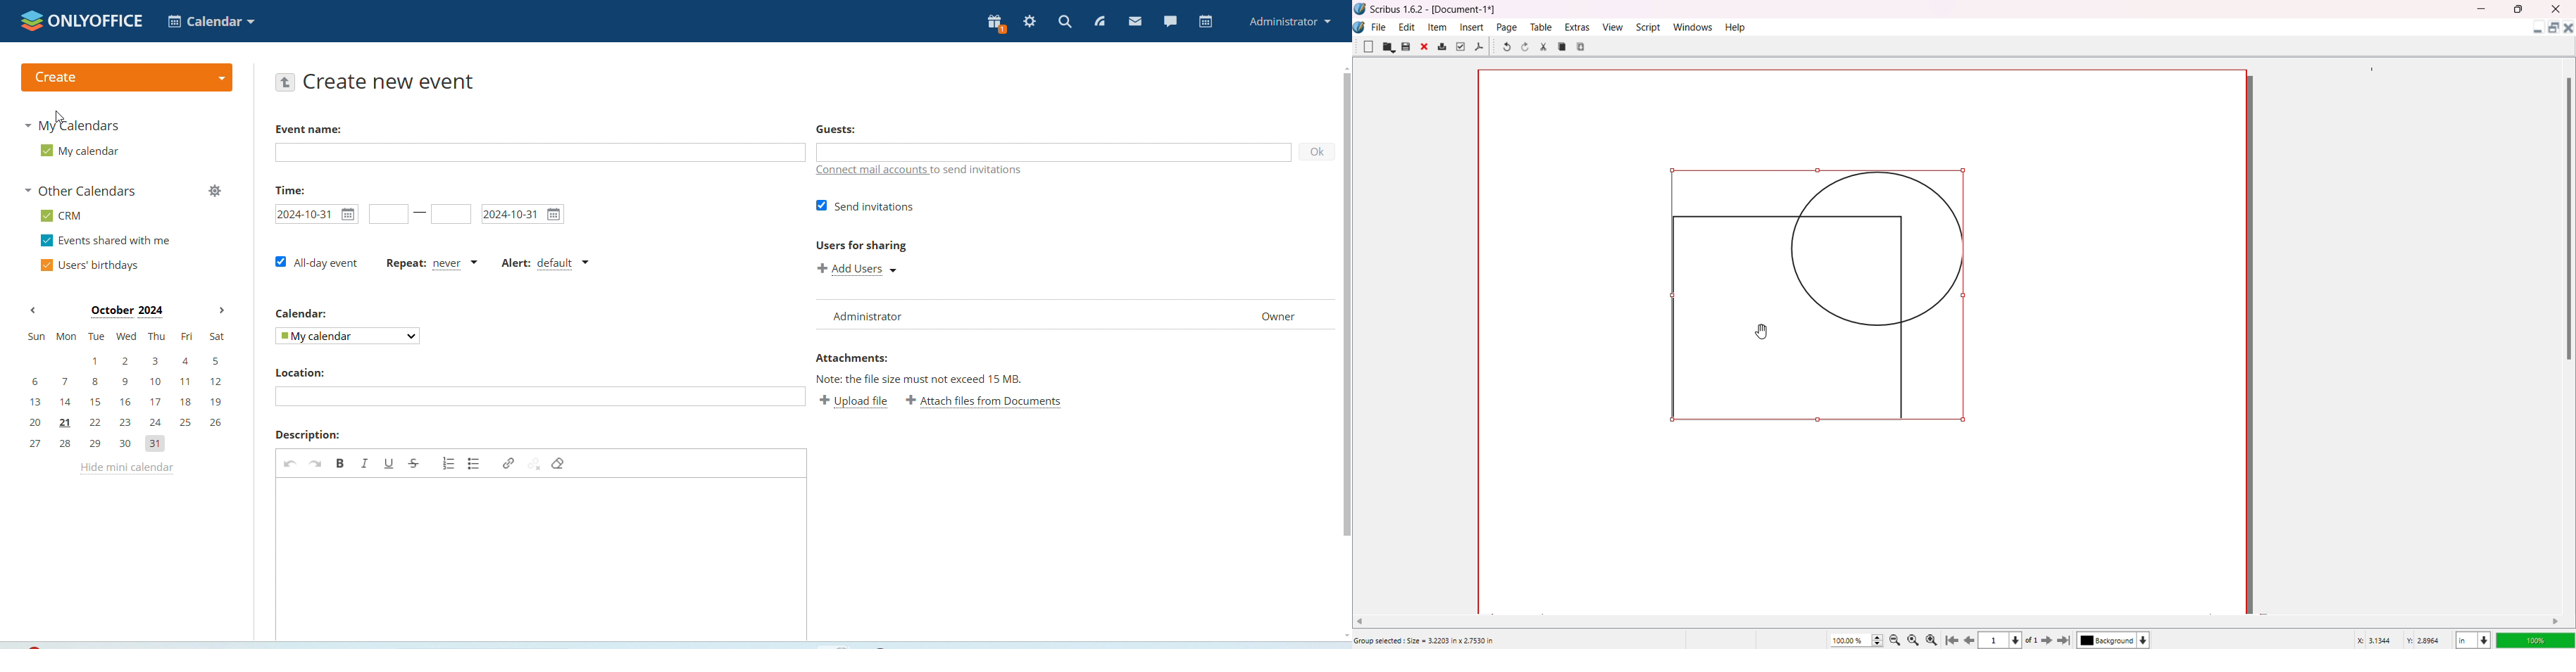  Describe the element at coordinates (2535, 30) in the screenshot. I see `Minimize Document` at that location.